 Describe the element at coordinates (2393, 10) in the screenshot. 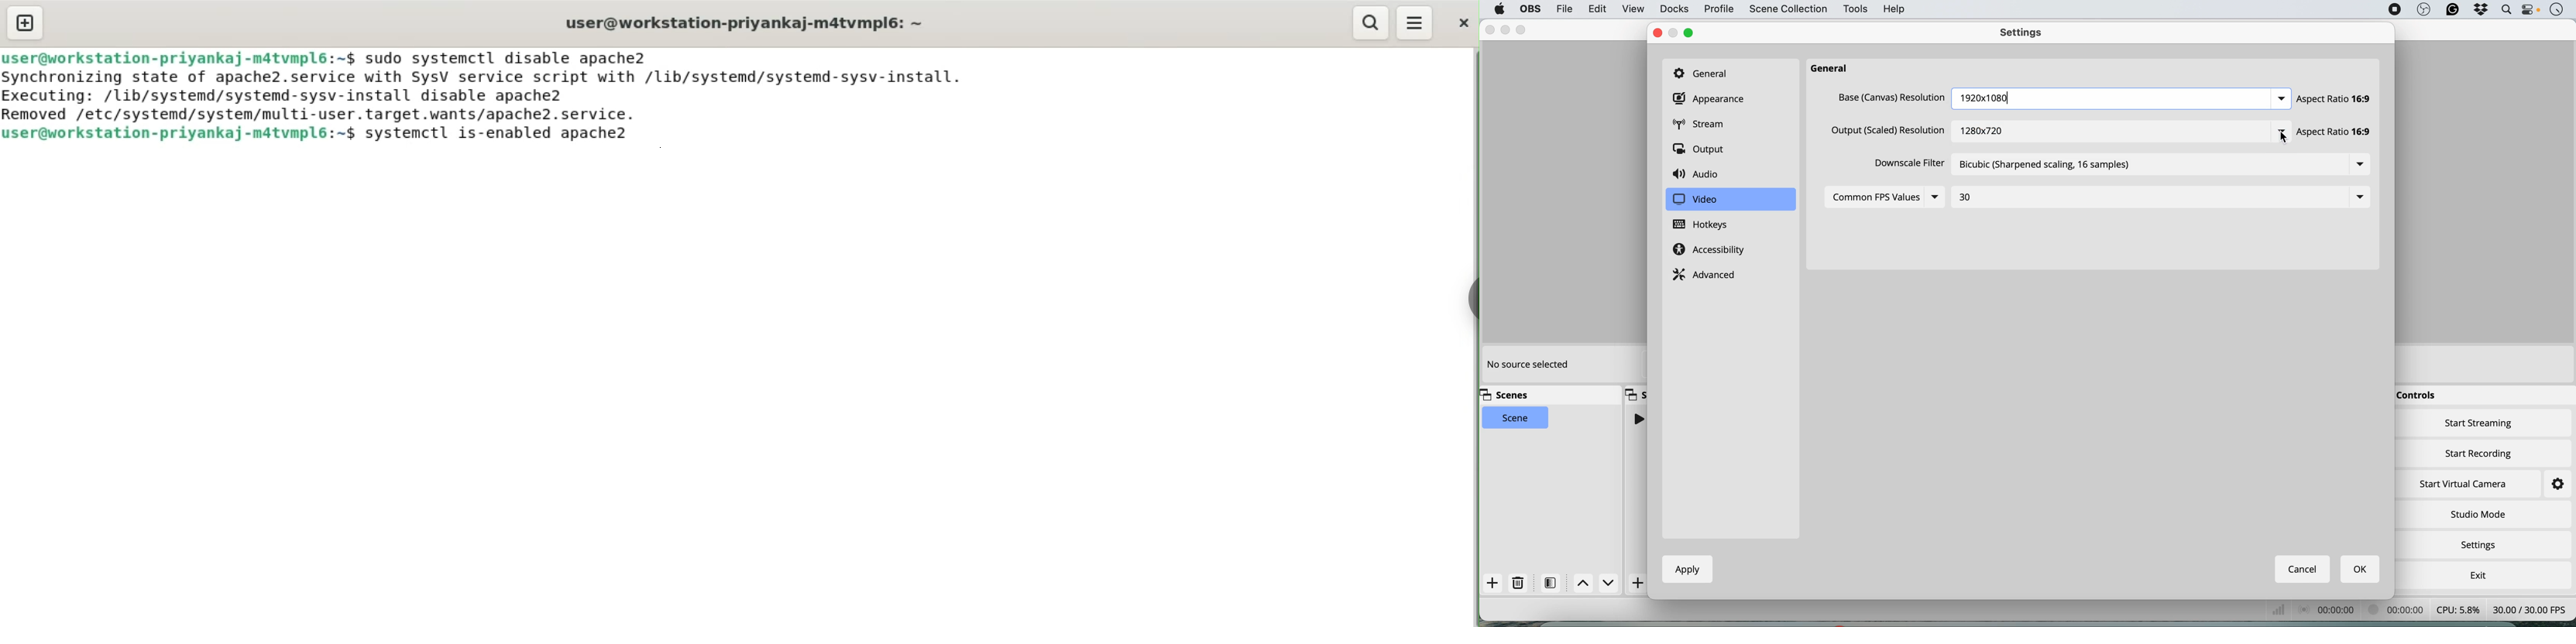

I see `screen recorder` at that location.